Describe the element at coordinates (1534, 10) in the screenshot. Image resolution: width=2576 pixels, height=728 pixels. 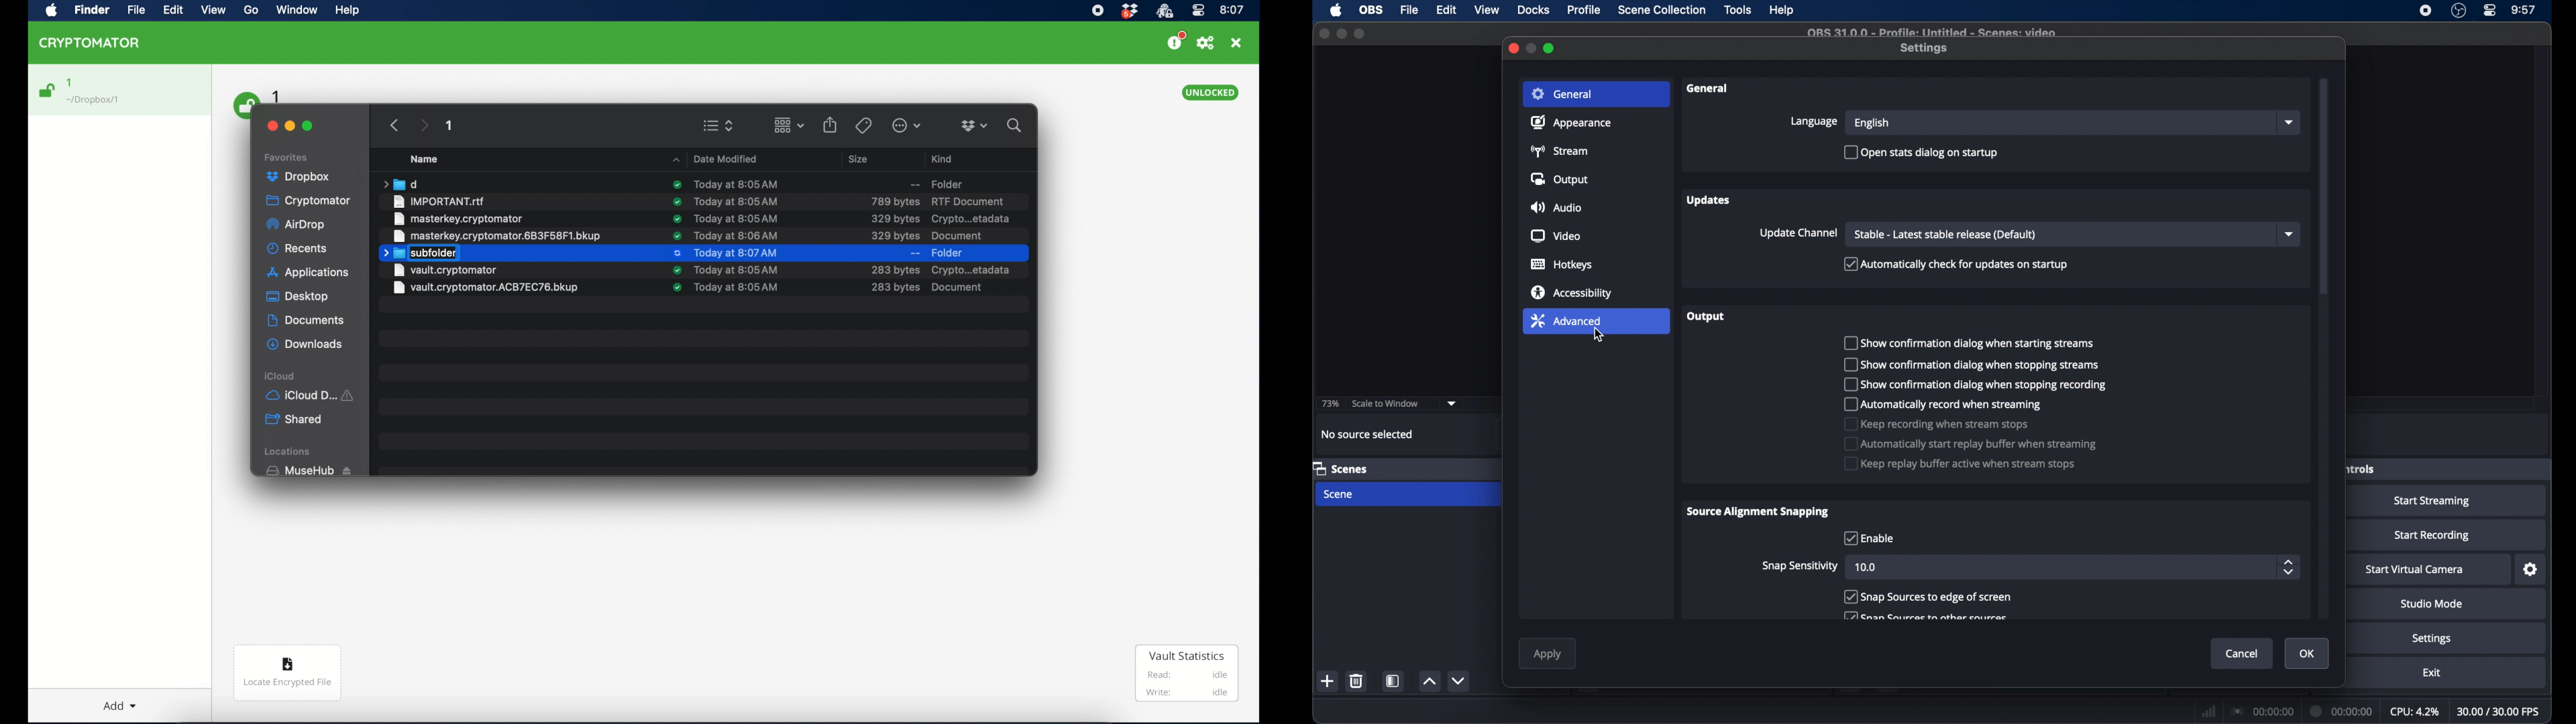
I see `docks` at that location.